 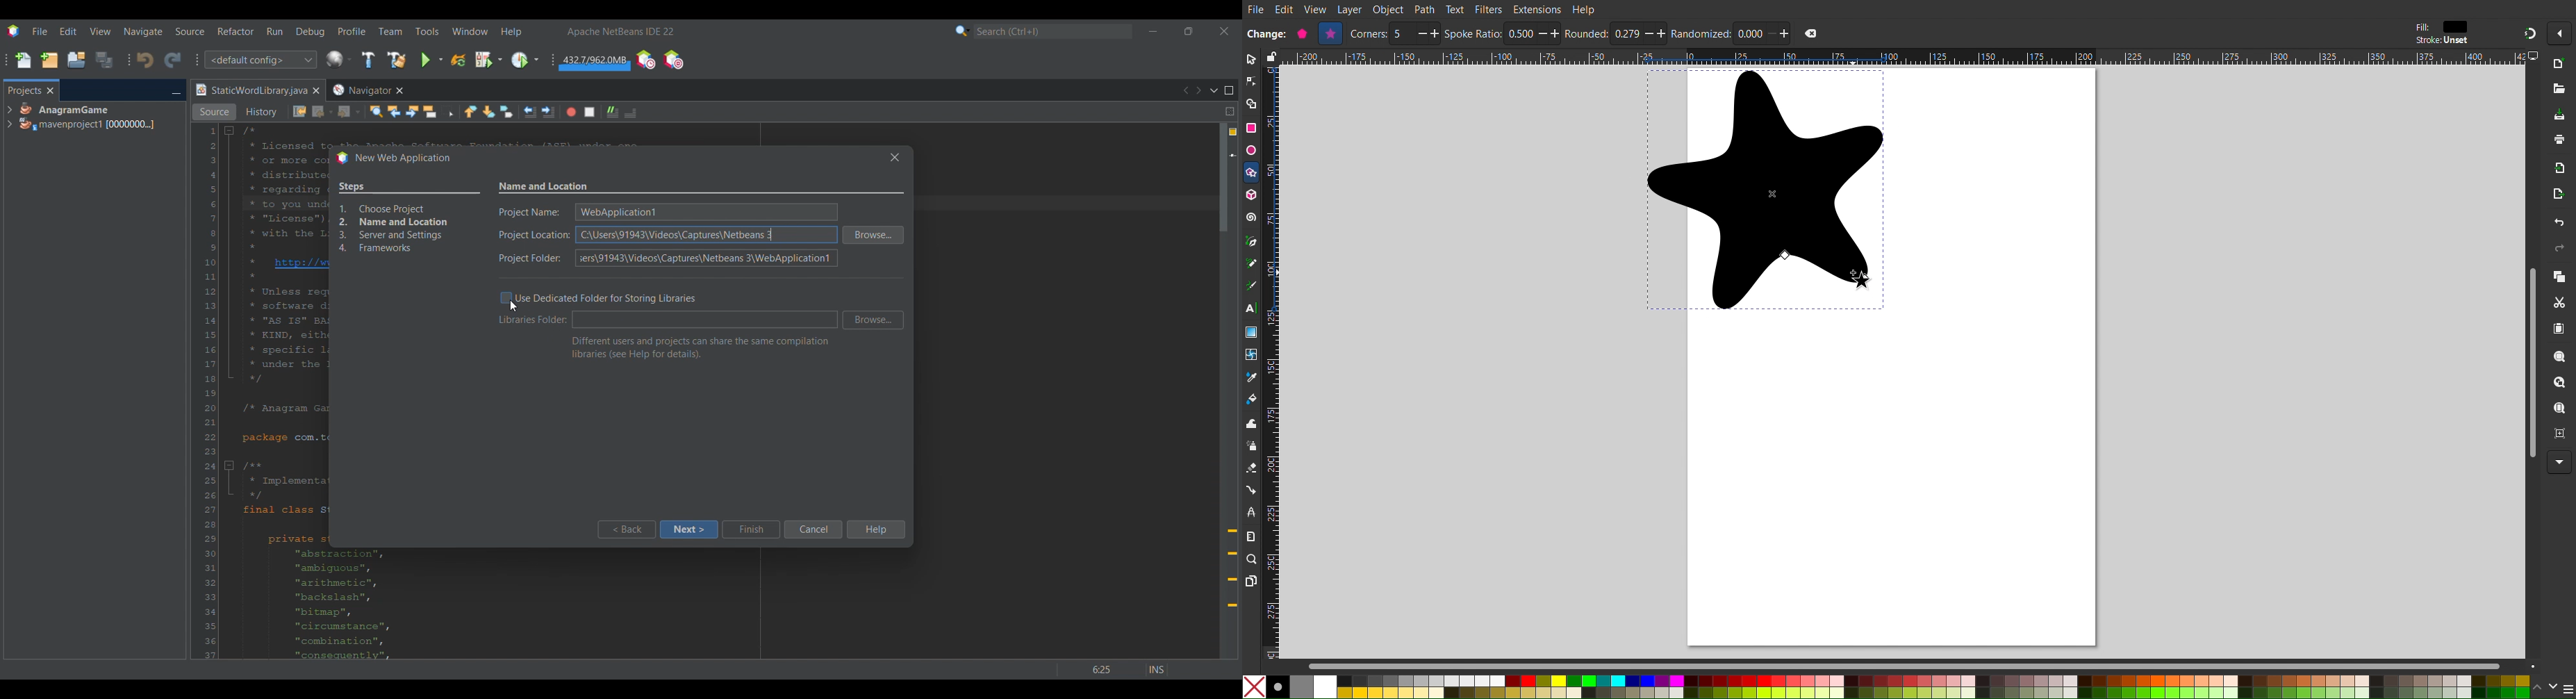 What do you see at coordinates (300, 111) in the screenshot?
I see `Last edit` at bounding box center [300, 111].